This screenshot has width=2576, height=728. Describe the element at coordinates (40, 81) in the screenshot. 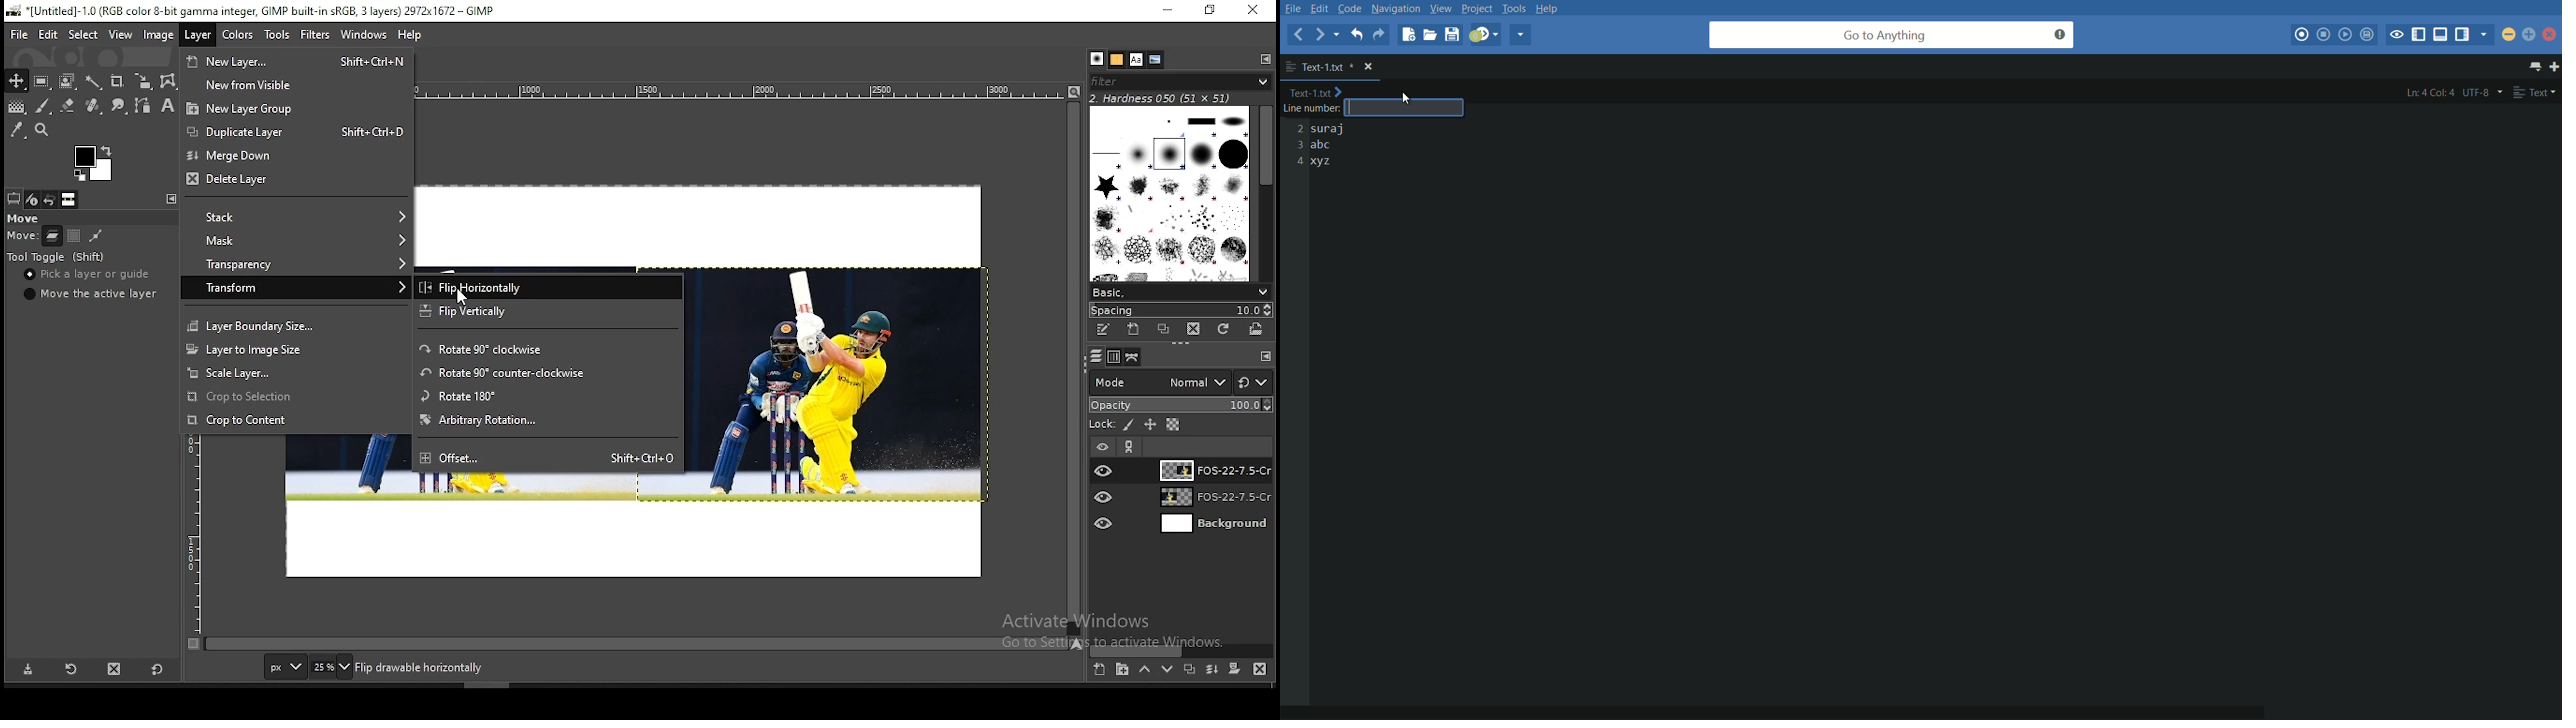

I see `rectangular selection tool` at that location.